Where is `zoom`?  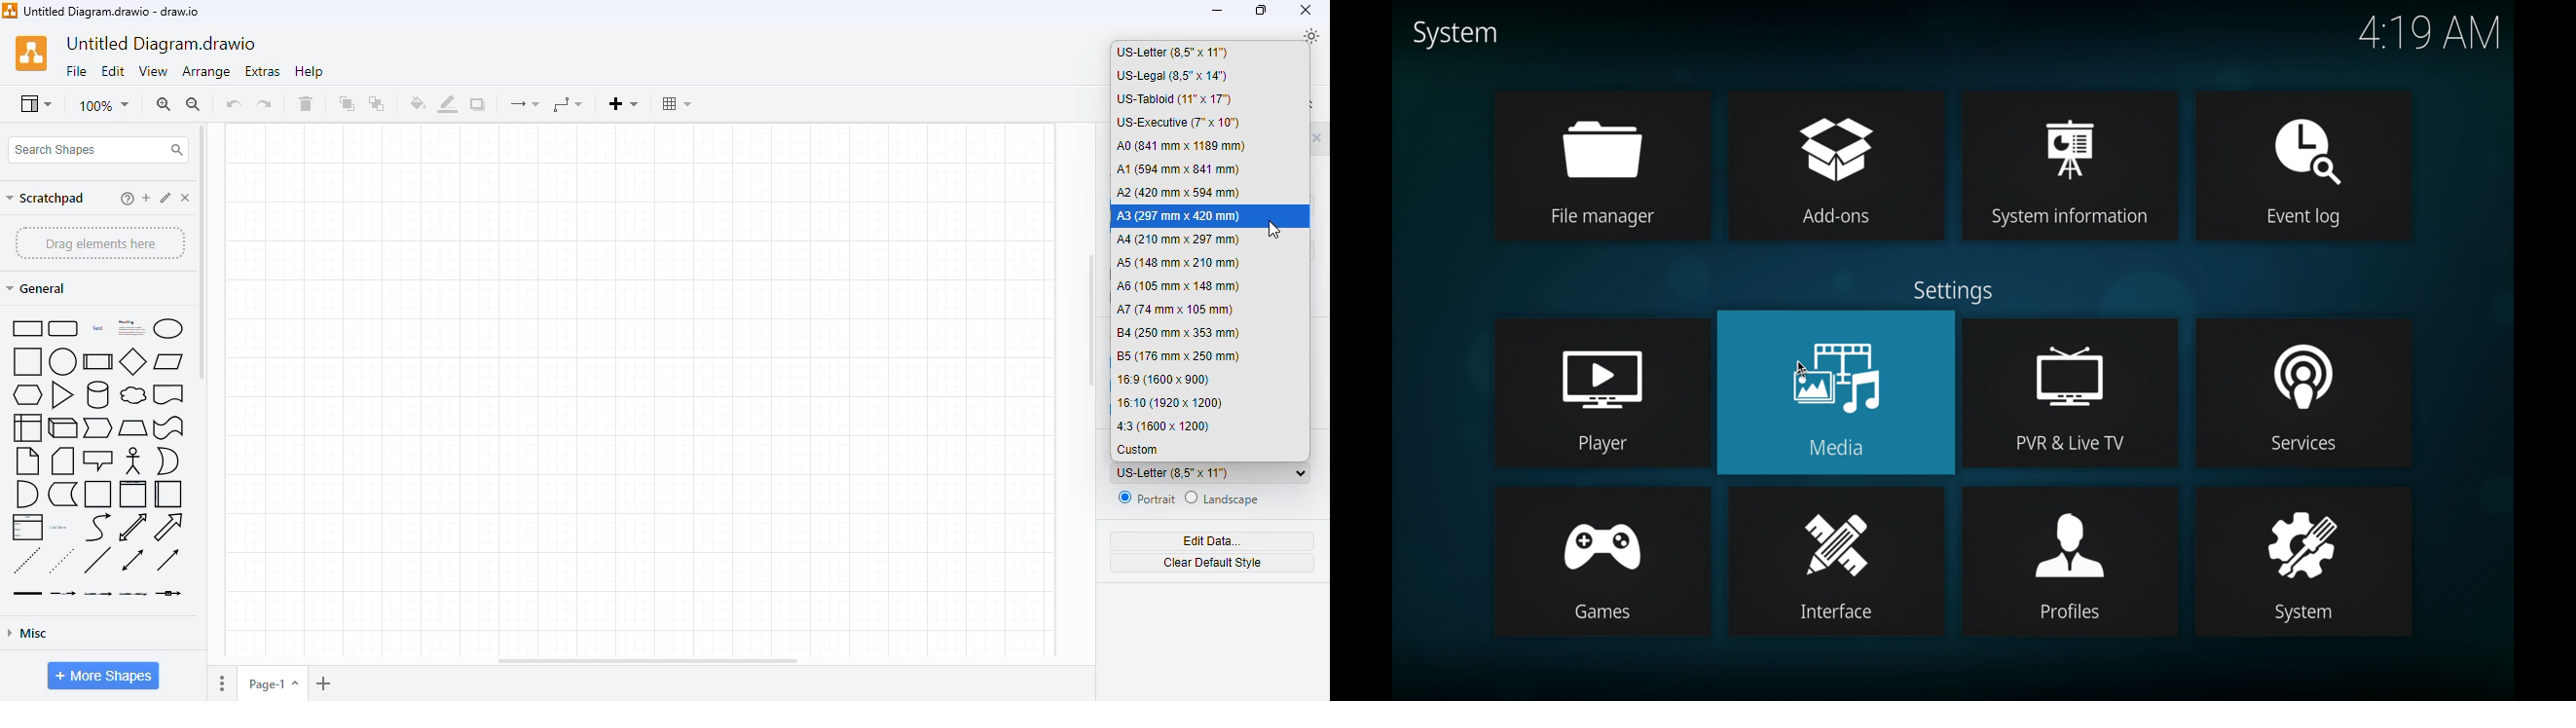 zoom is located at coordinates (104, 107).